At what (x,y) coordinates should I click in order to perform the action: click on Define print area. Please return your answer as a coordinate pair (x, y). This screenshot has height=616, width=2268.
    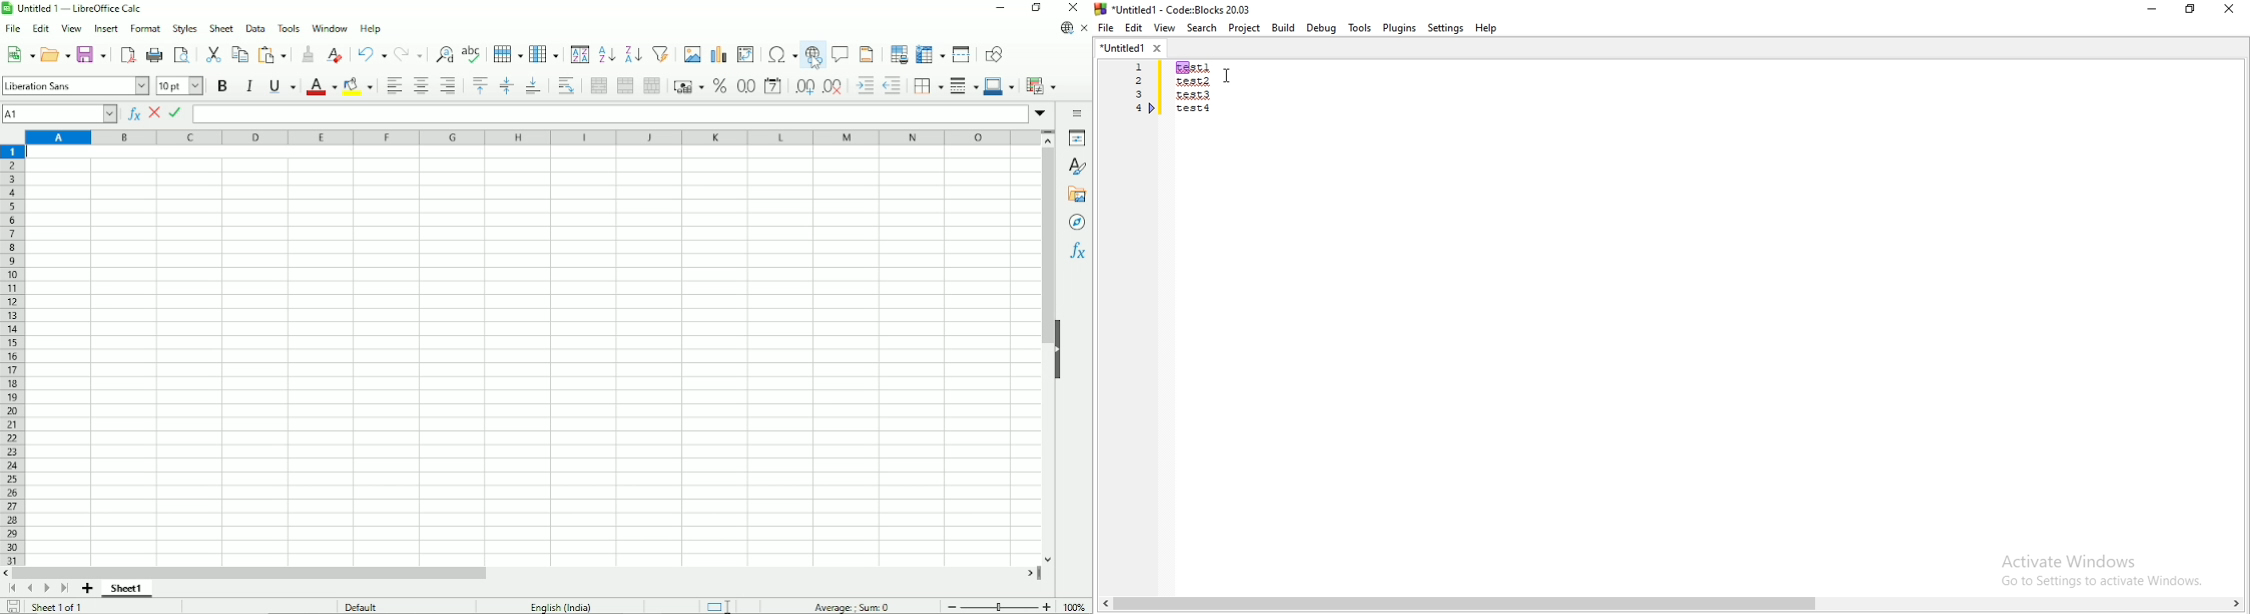
    Looking at the image, I should click on (898, 54).